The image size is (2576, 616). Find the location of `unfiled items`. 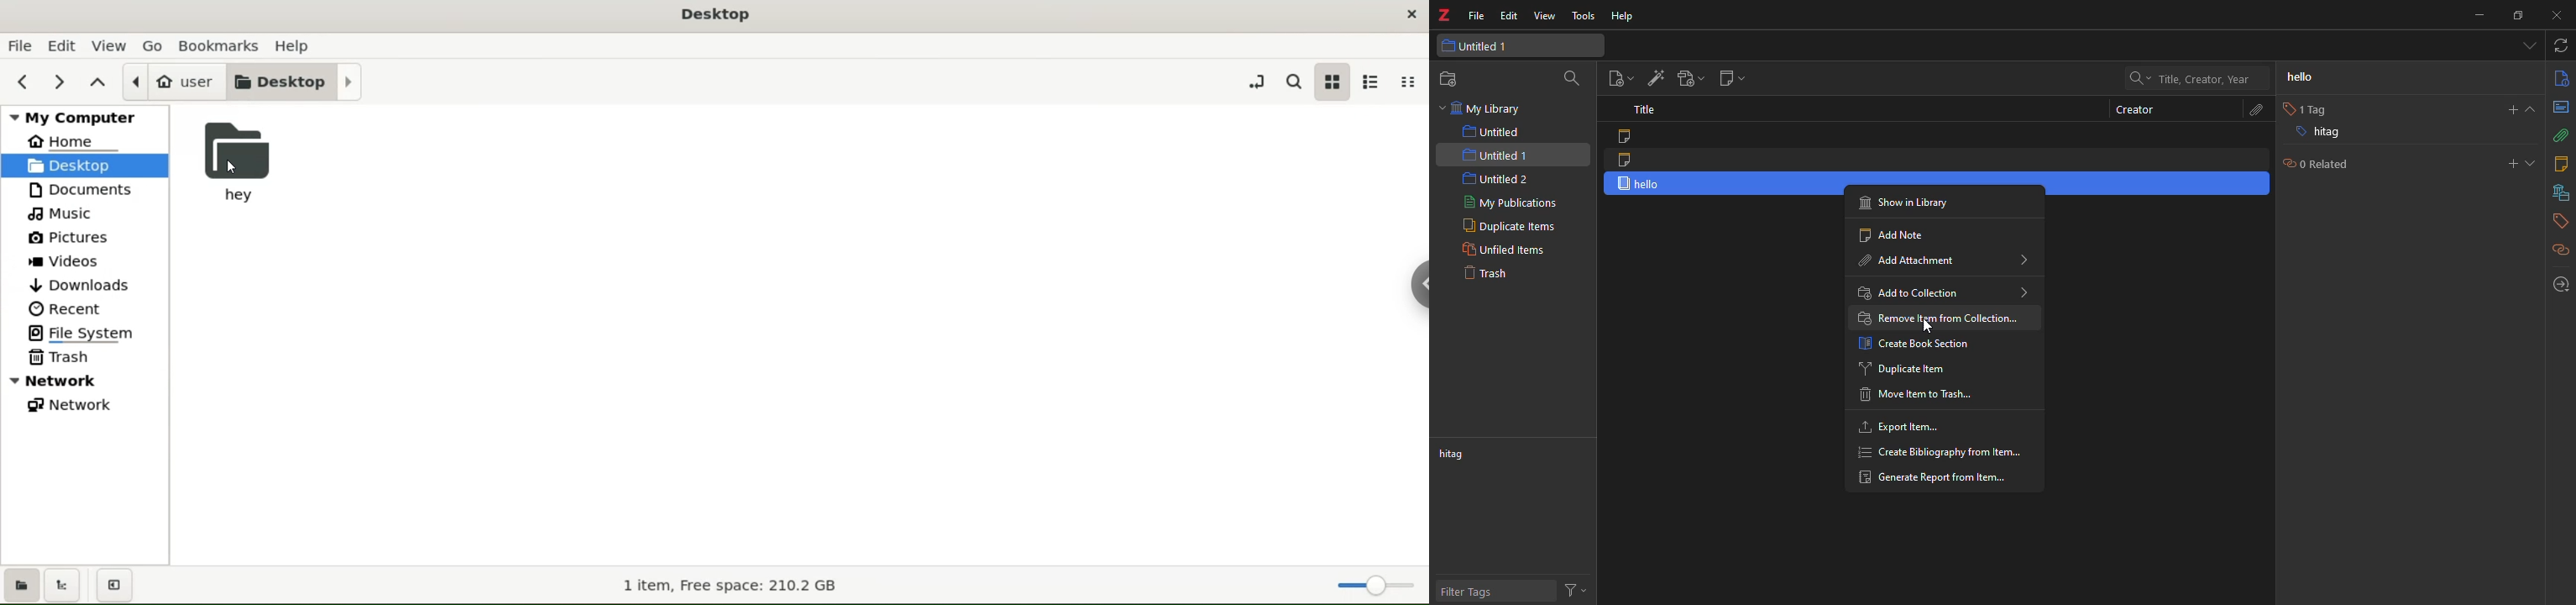

unfiled items is located at coordinates (1503, 250).